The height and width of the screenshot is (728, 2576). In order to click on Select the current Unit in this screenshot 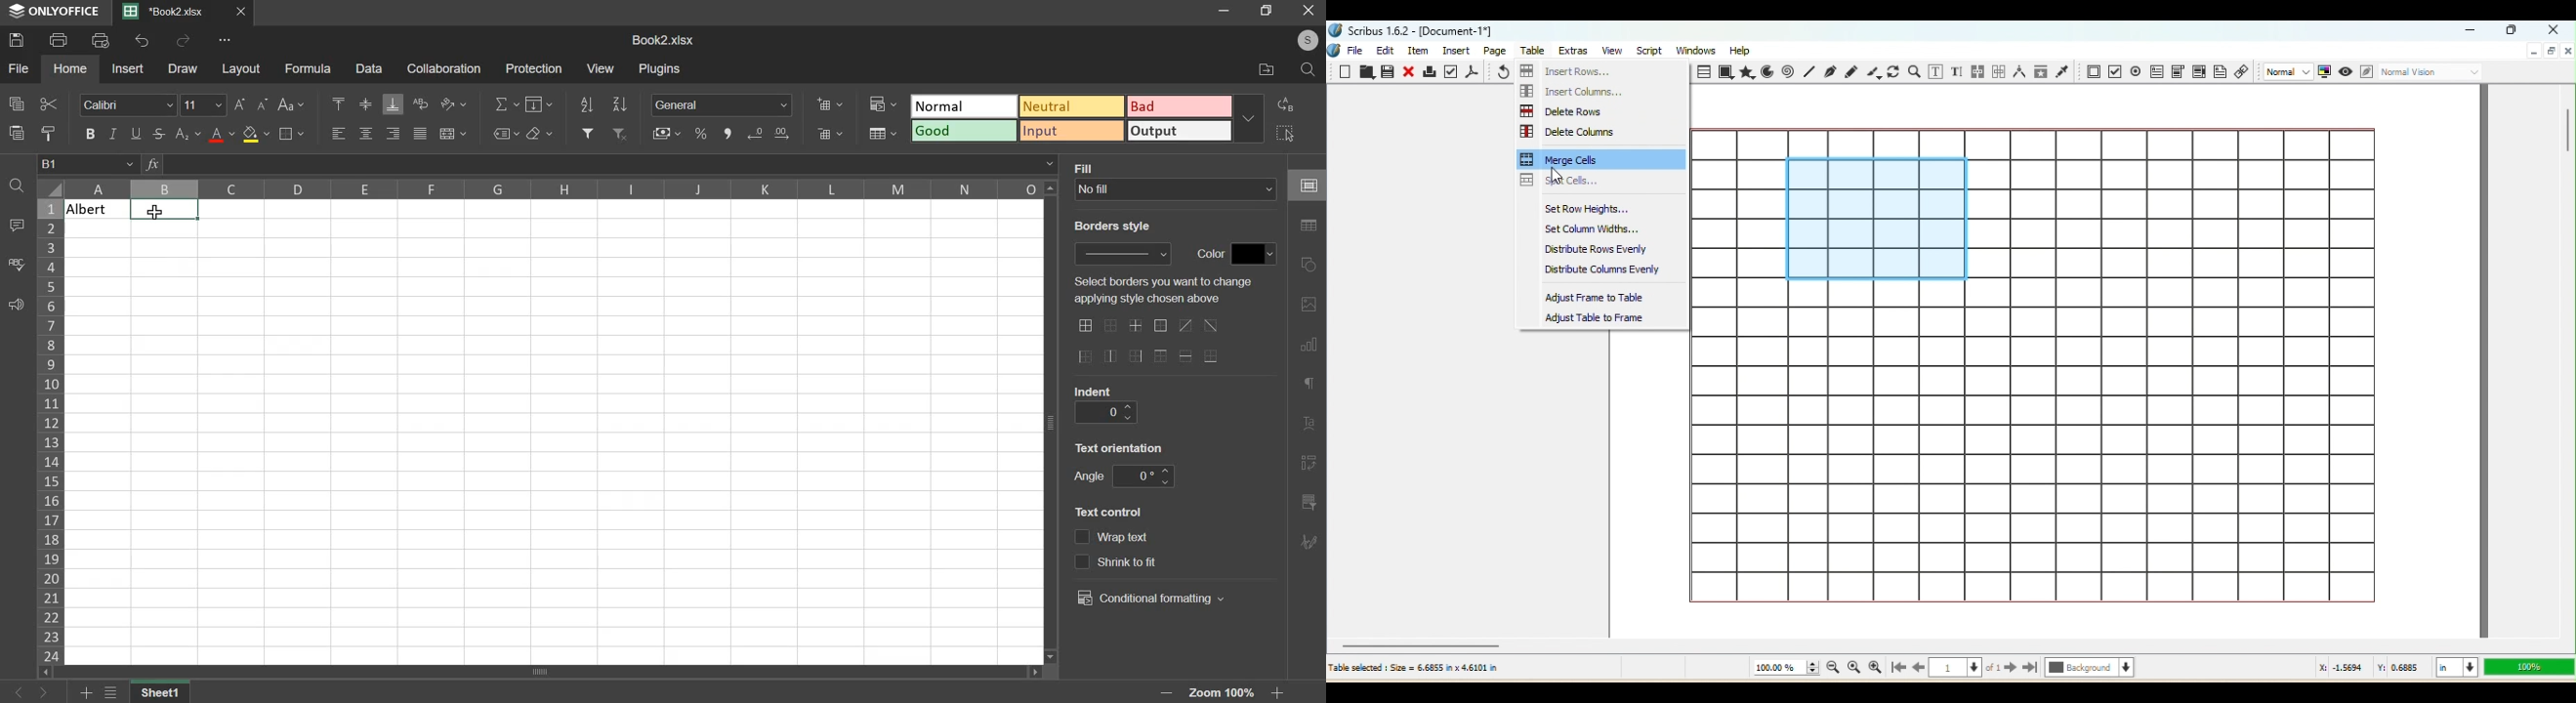, I will do `click(2455, 668)`.